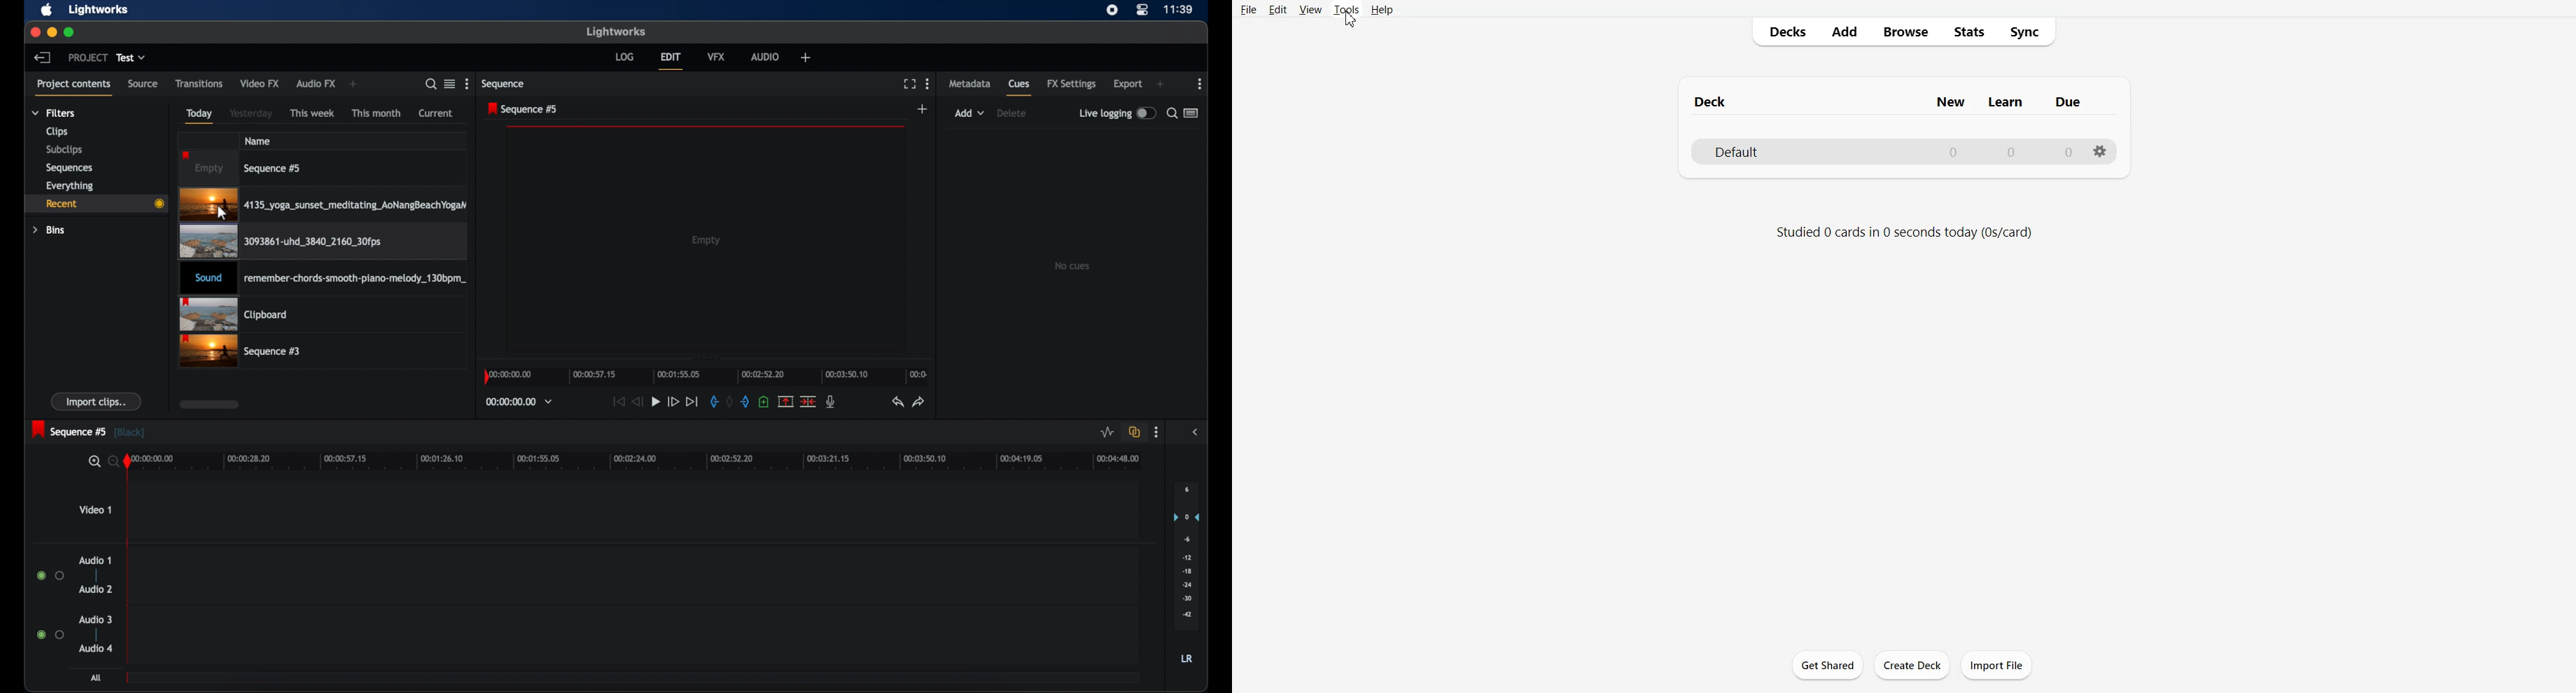  I want to click on import clips, so click(96, 401).